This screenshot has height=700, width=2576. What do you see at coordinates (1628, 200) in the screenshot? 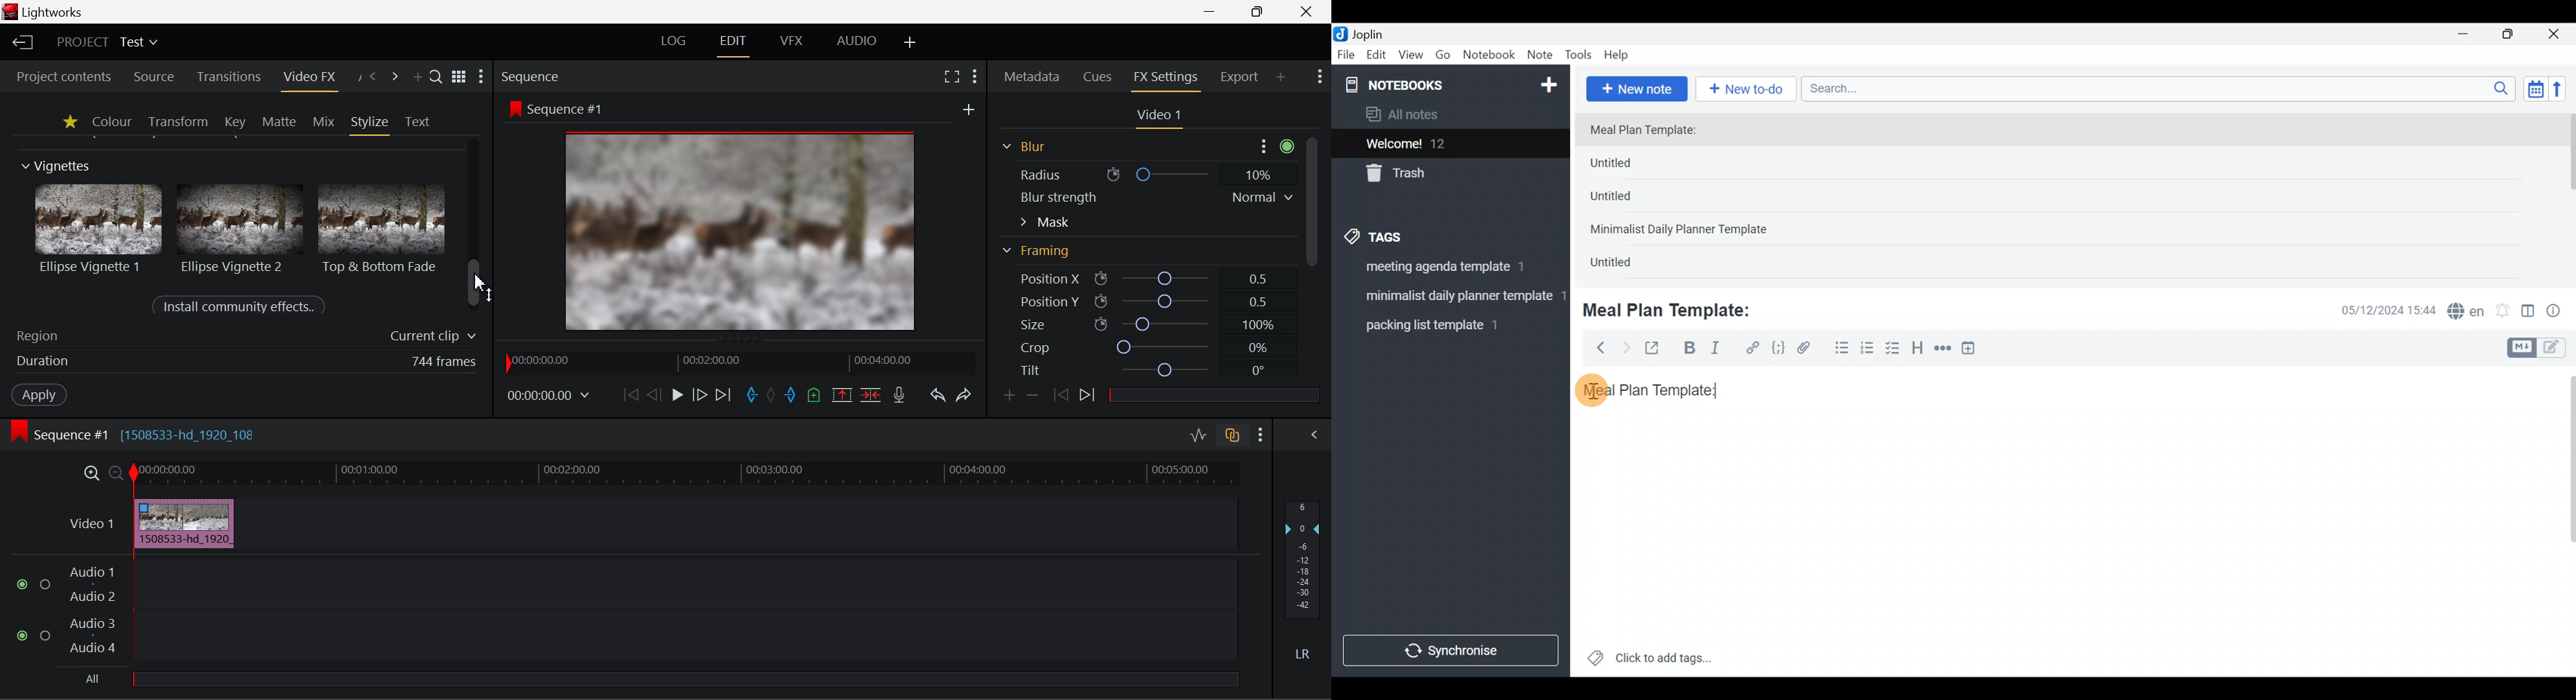
I see `Untitled` at bounding box center [1628, 200].